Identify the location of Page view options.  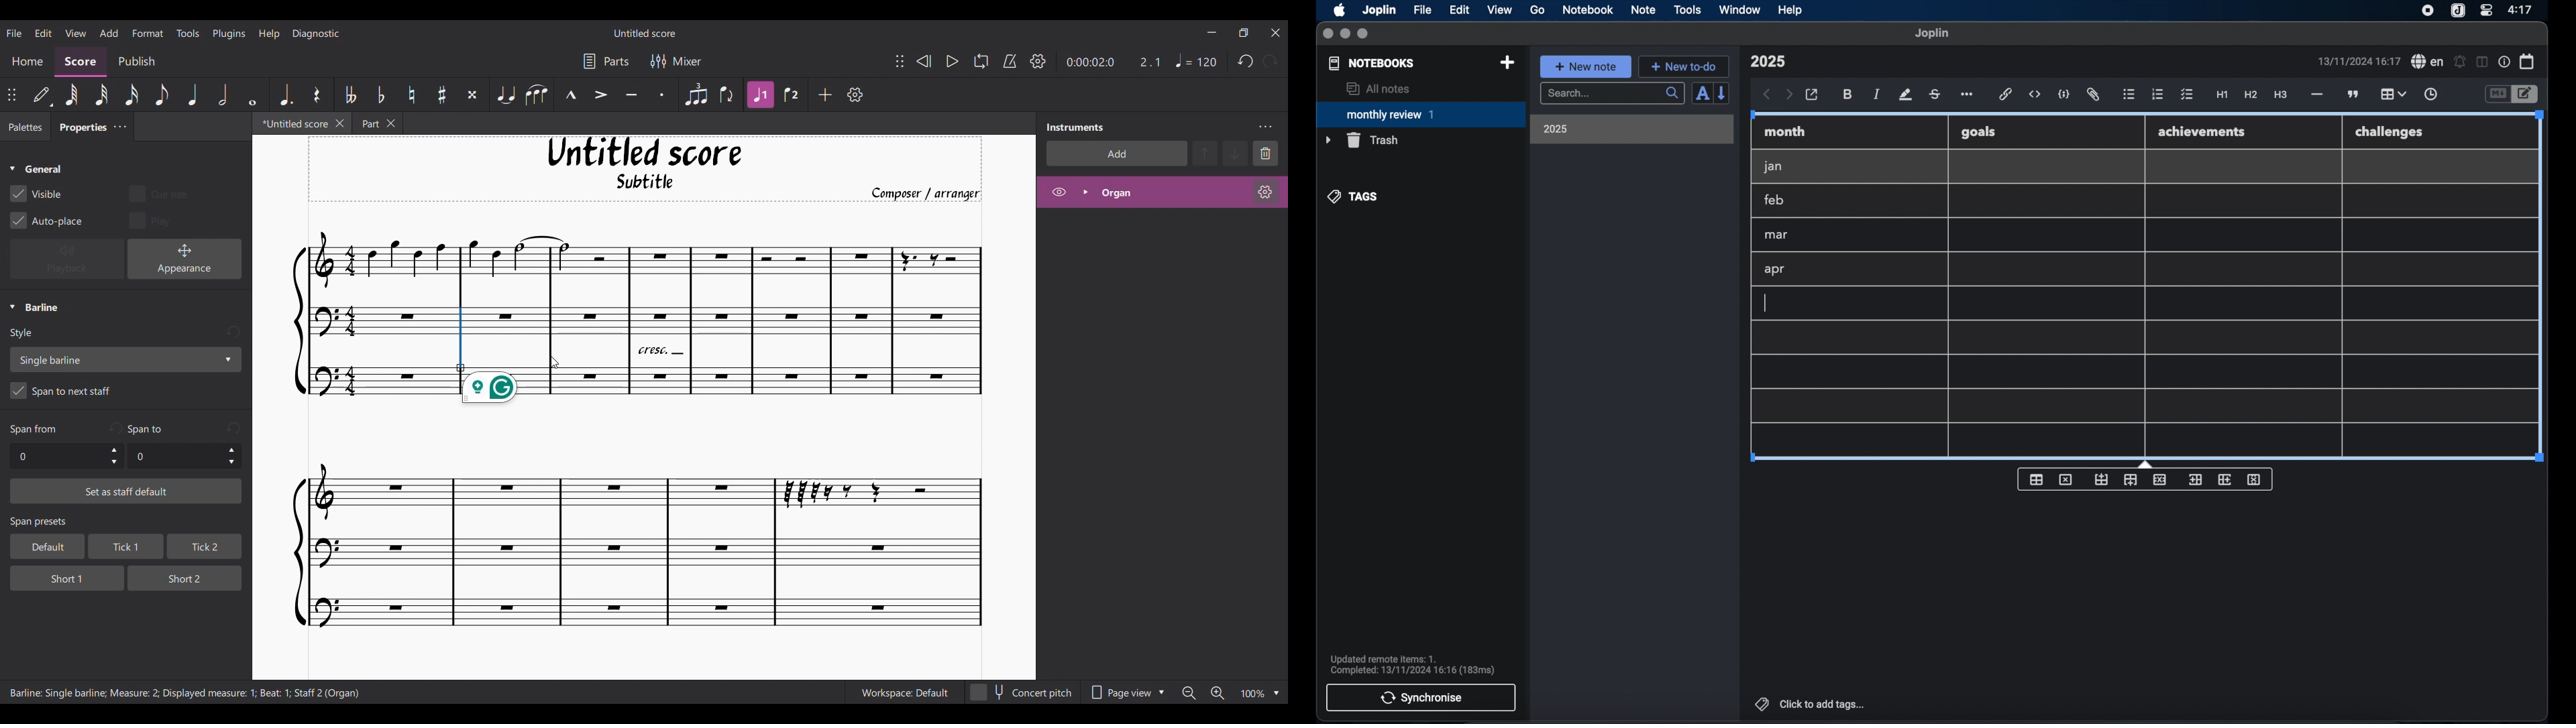
(1124, 692).